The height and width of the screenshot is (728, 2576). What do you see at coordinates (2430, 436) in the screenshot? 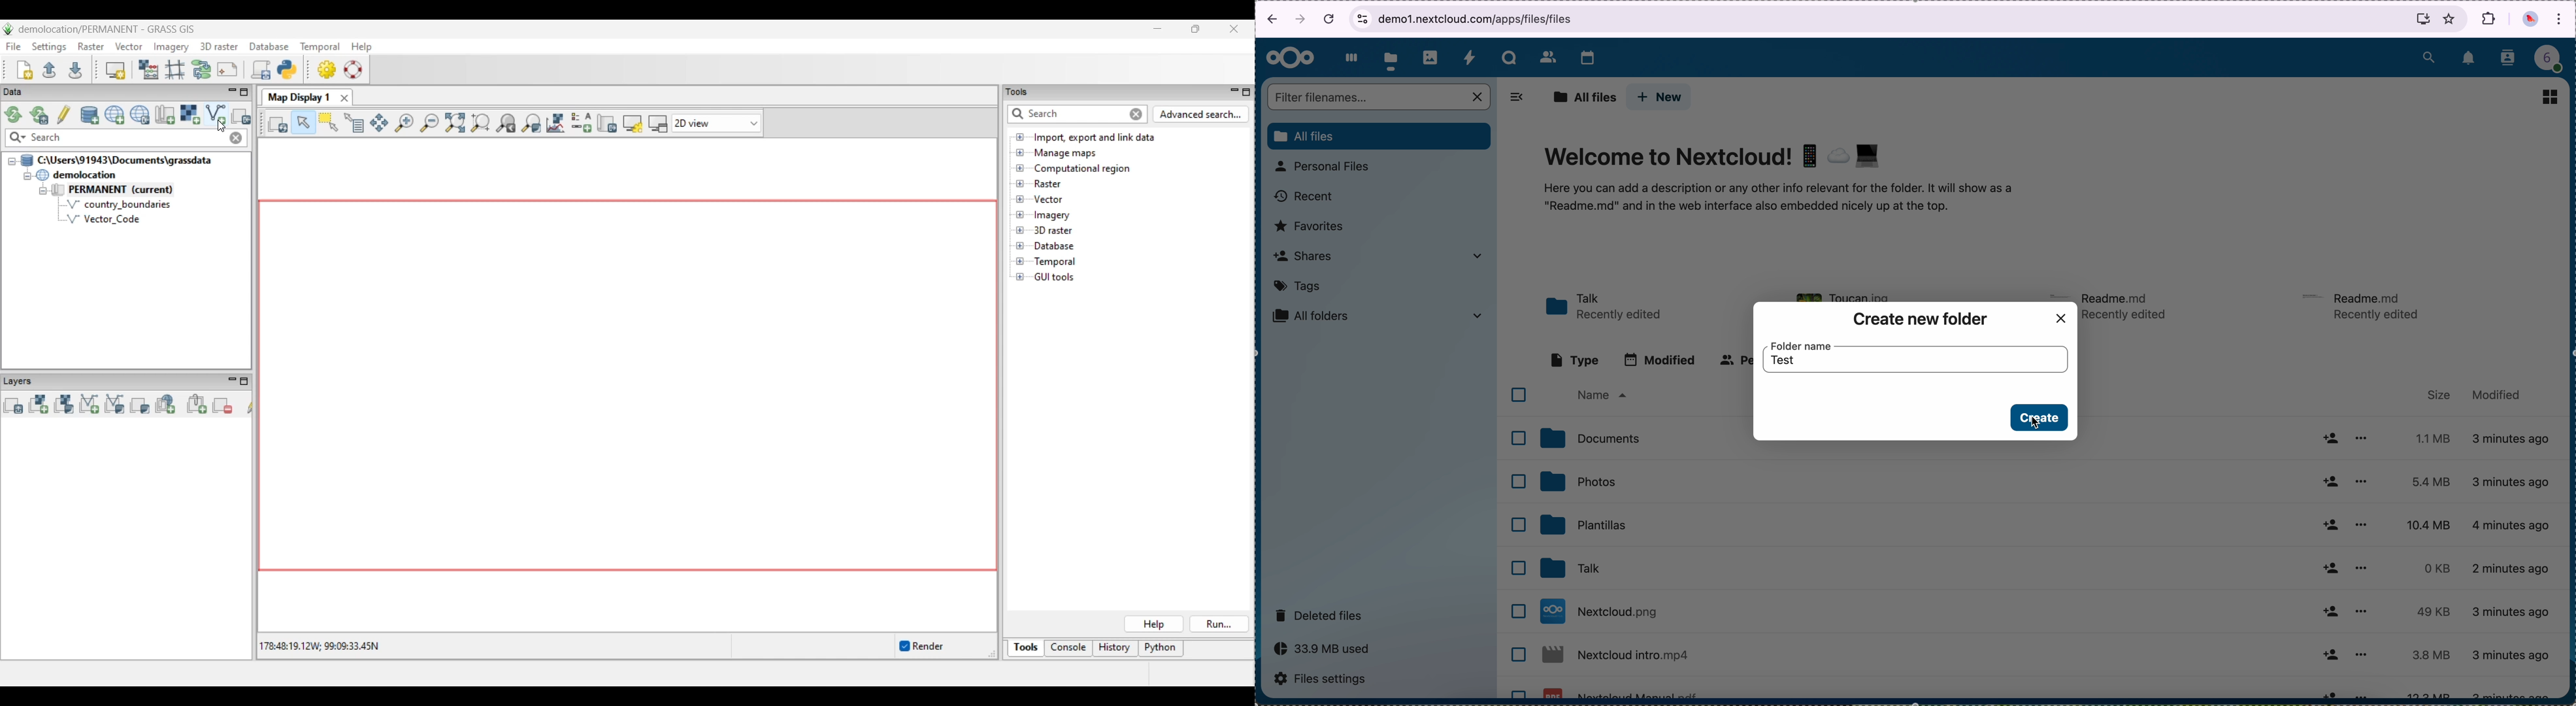
I see `1.1 MB` at bounding box center [2430, 436].